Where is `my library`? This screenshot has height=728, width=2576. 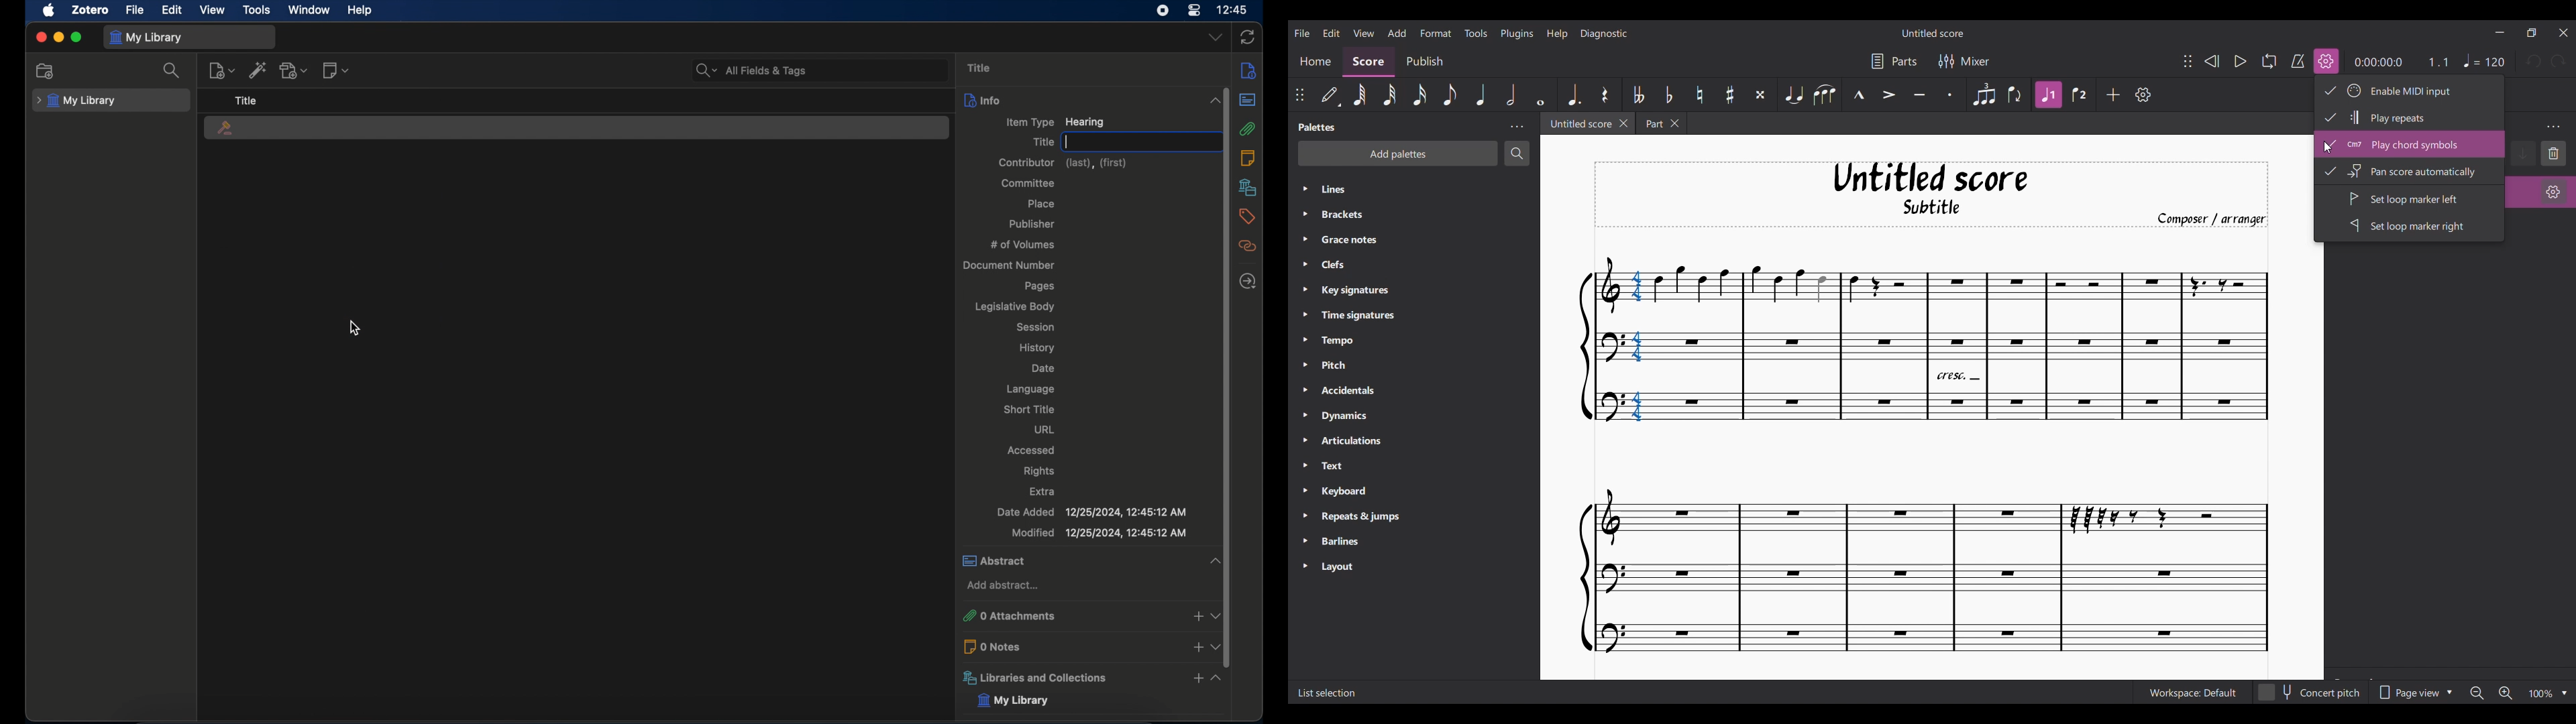 my library is located at coordinates (76, 101).